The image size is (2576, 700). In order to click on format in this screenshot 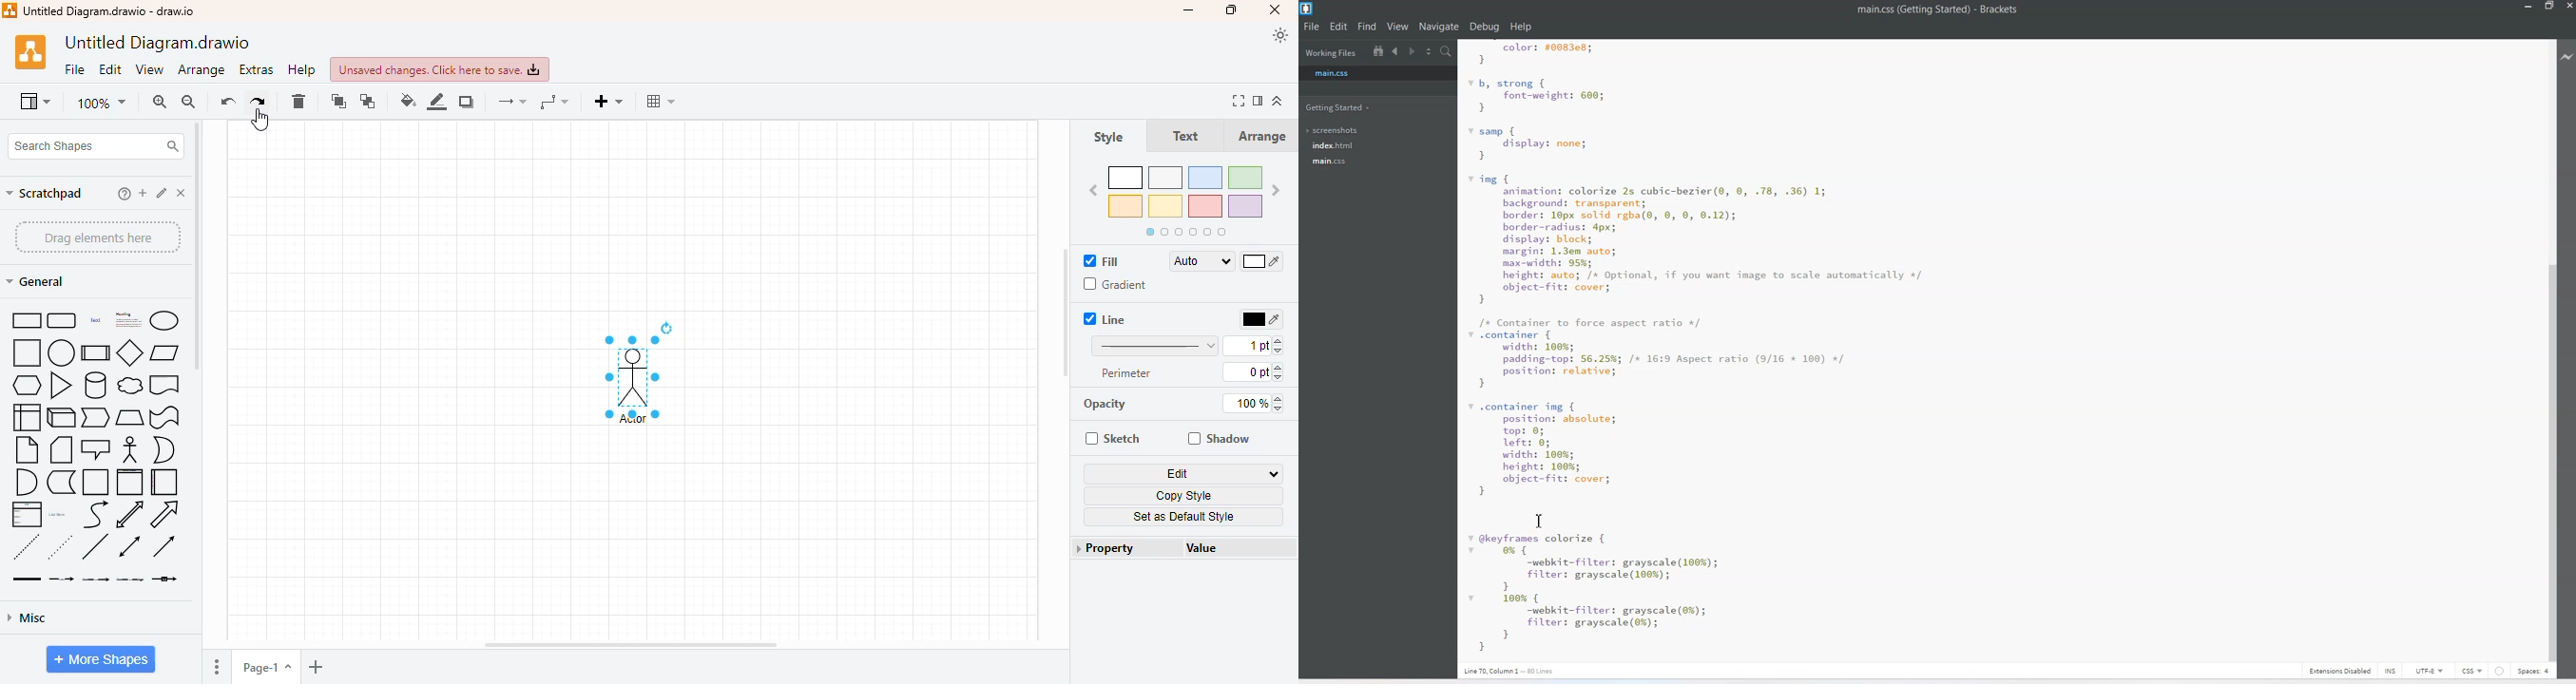, I will do `click(1259, 101)`.